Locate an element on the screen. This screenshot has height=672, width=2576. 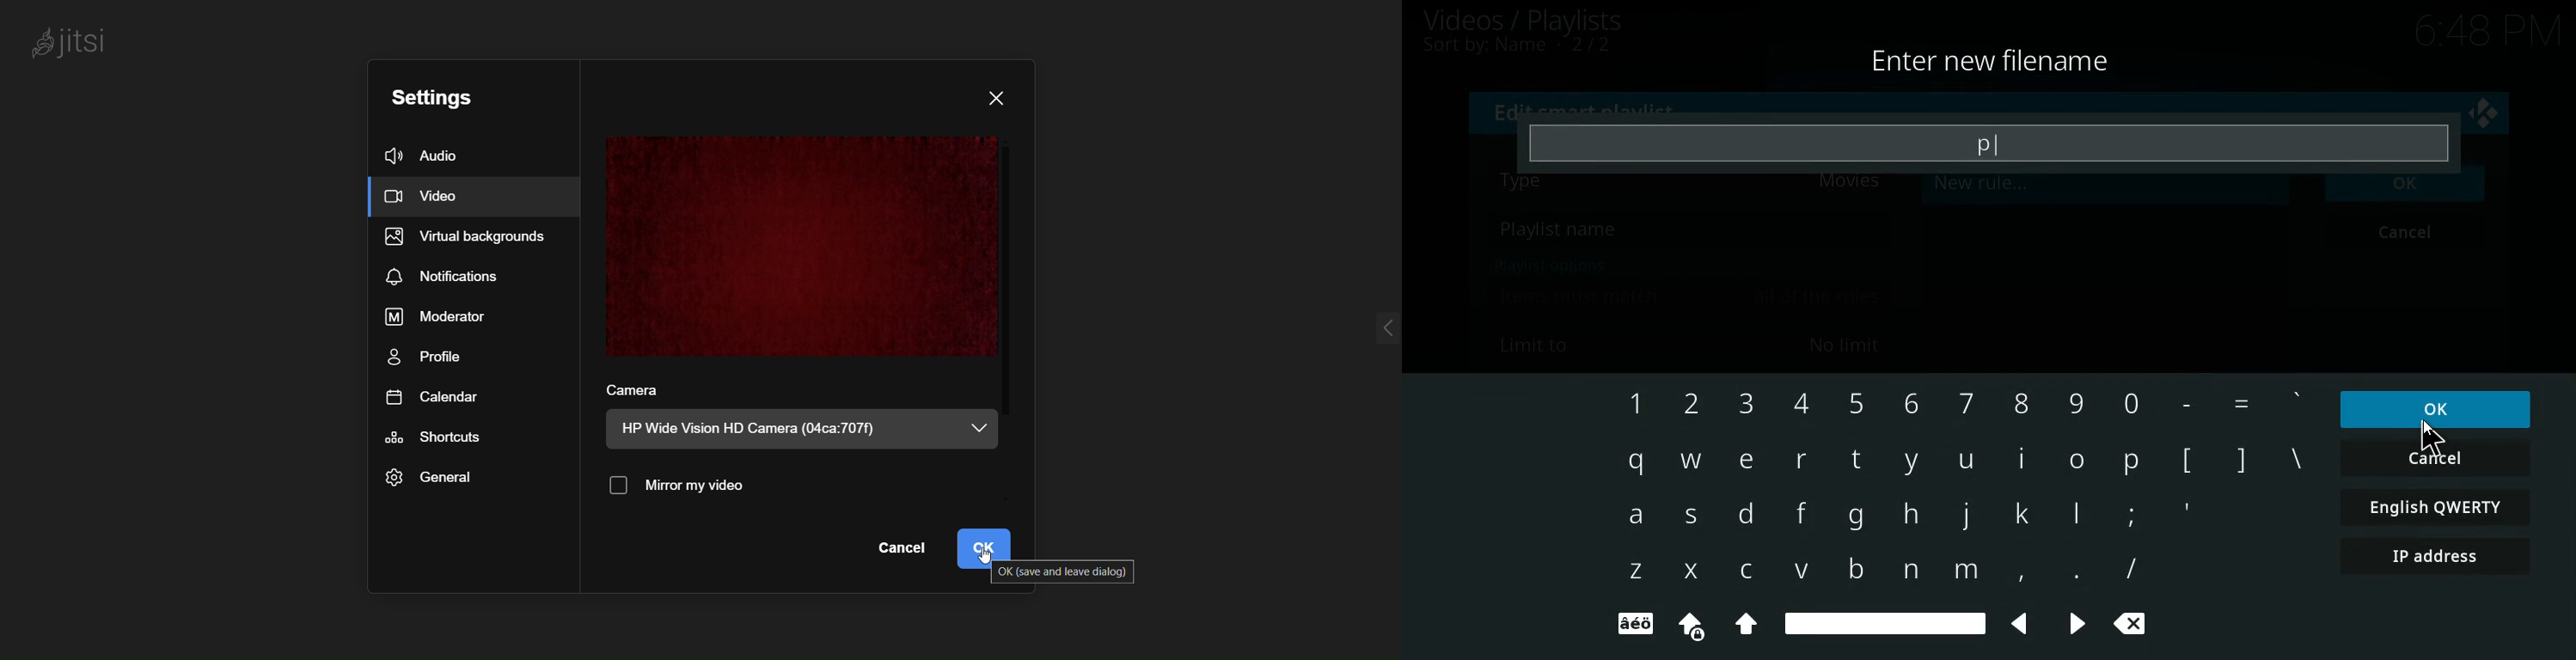
\ is located at coordinates (2295, 461).